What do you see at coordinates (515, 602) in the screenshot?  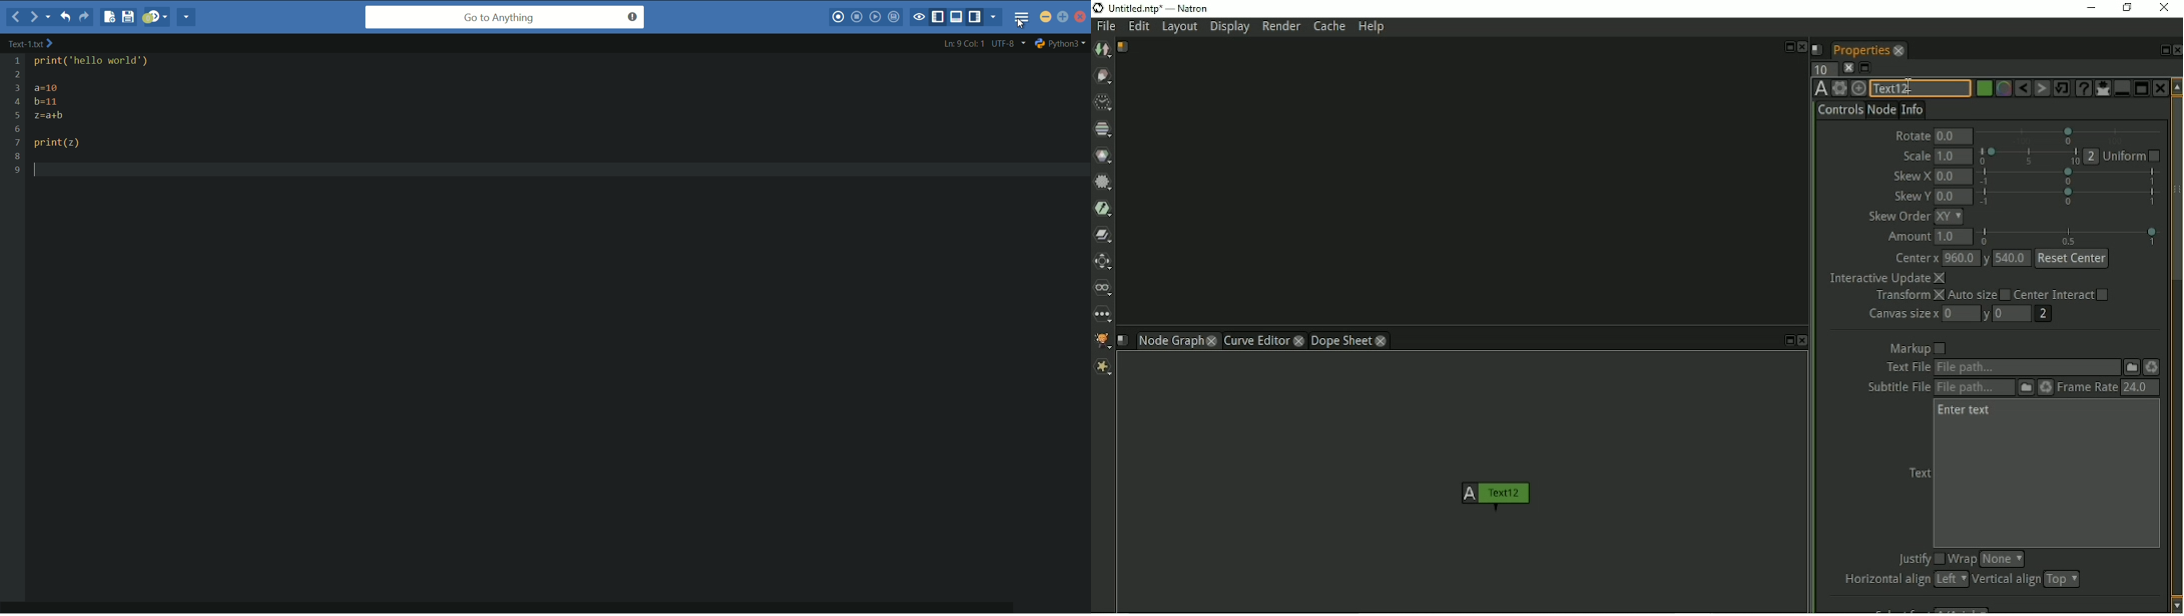 I see `horizontal scroll bar` at bounding box center [515, 602].